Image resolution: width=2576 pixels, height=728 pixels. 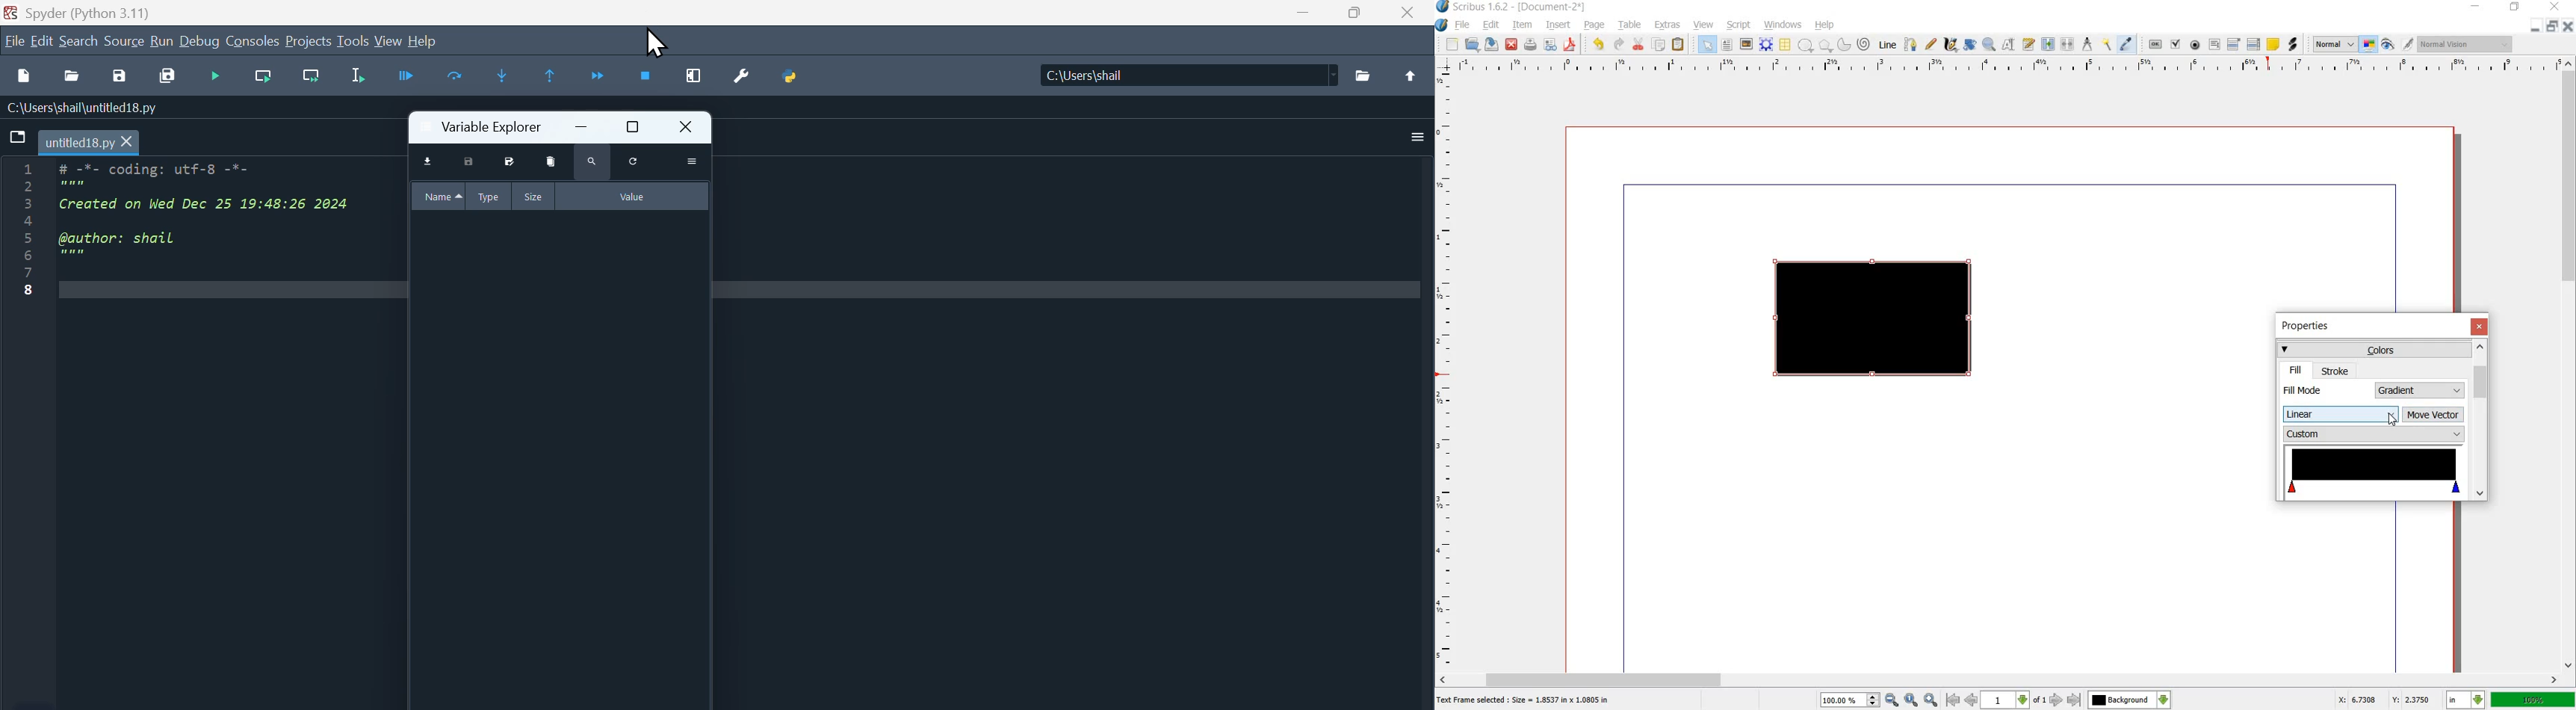 What do you see at coordinates (2480, 420) in the screenshot?
I see `scrollbar` at bounding box center [2480, 420].